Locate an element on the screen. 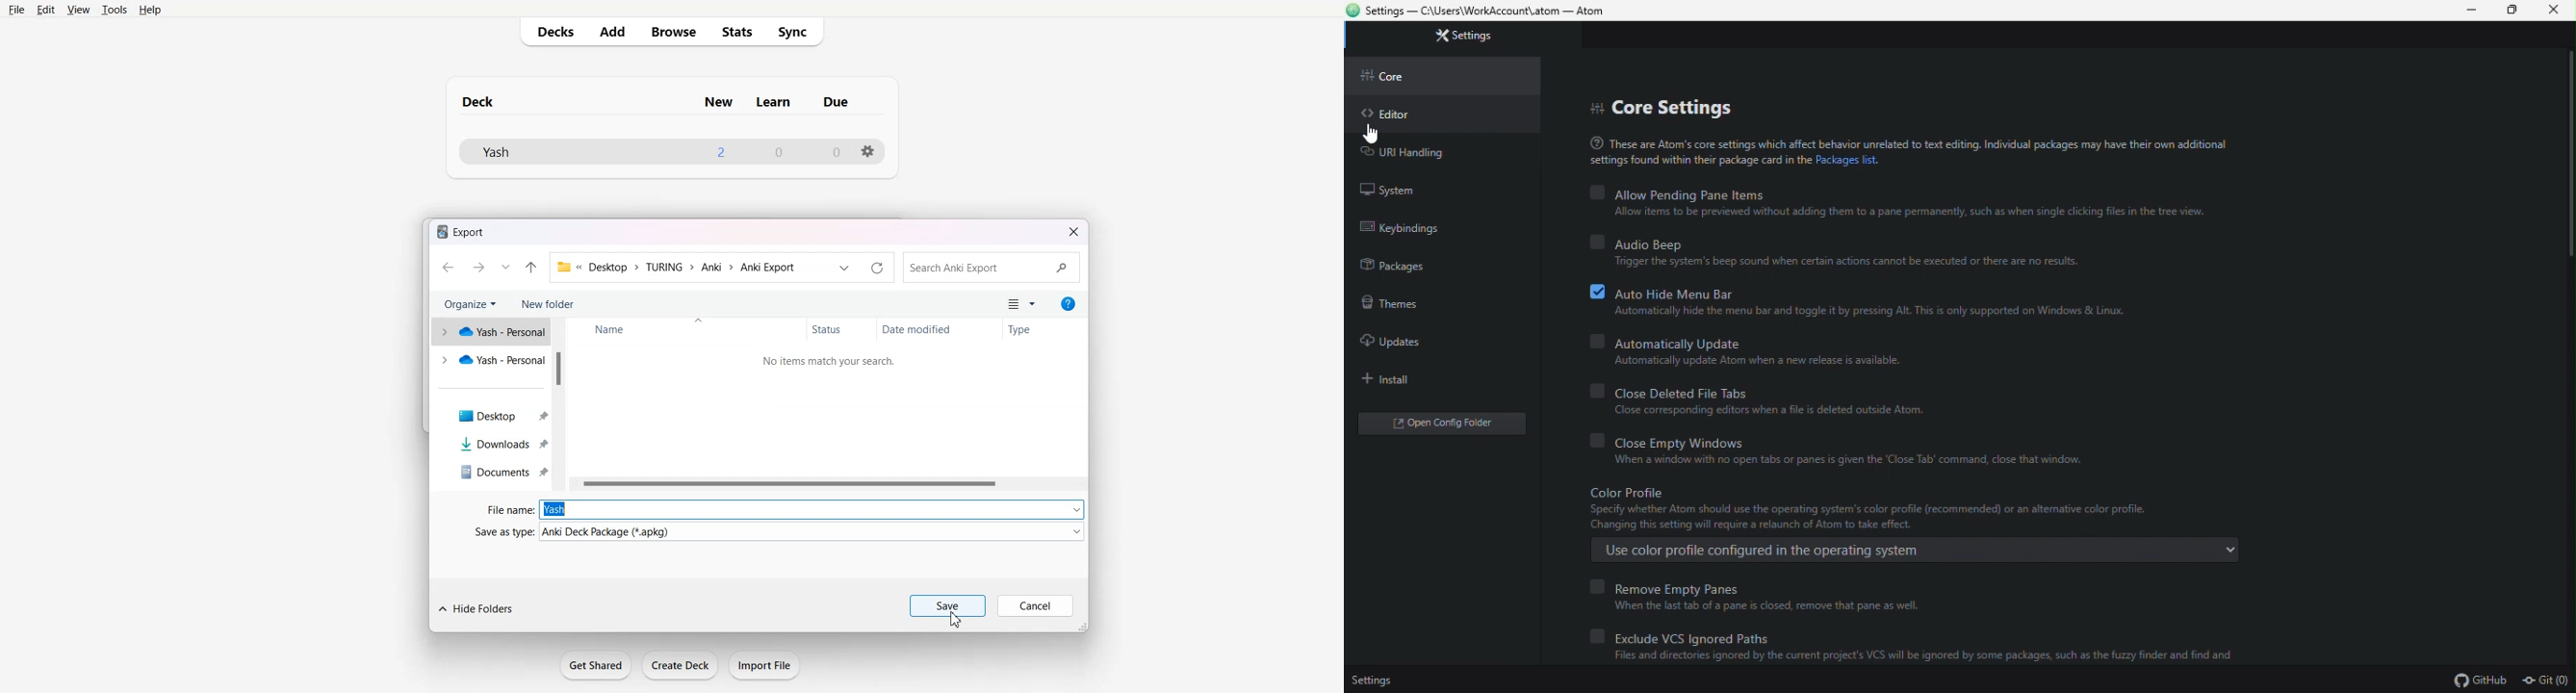 This screenshot has height=700, width=2576. Close is located at coordinates (1073, 232).